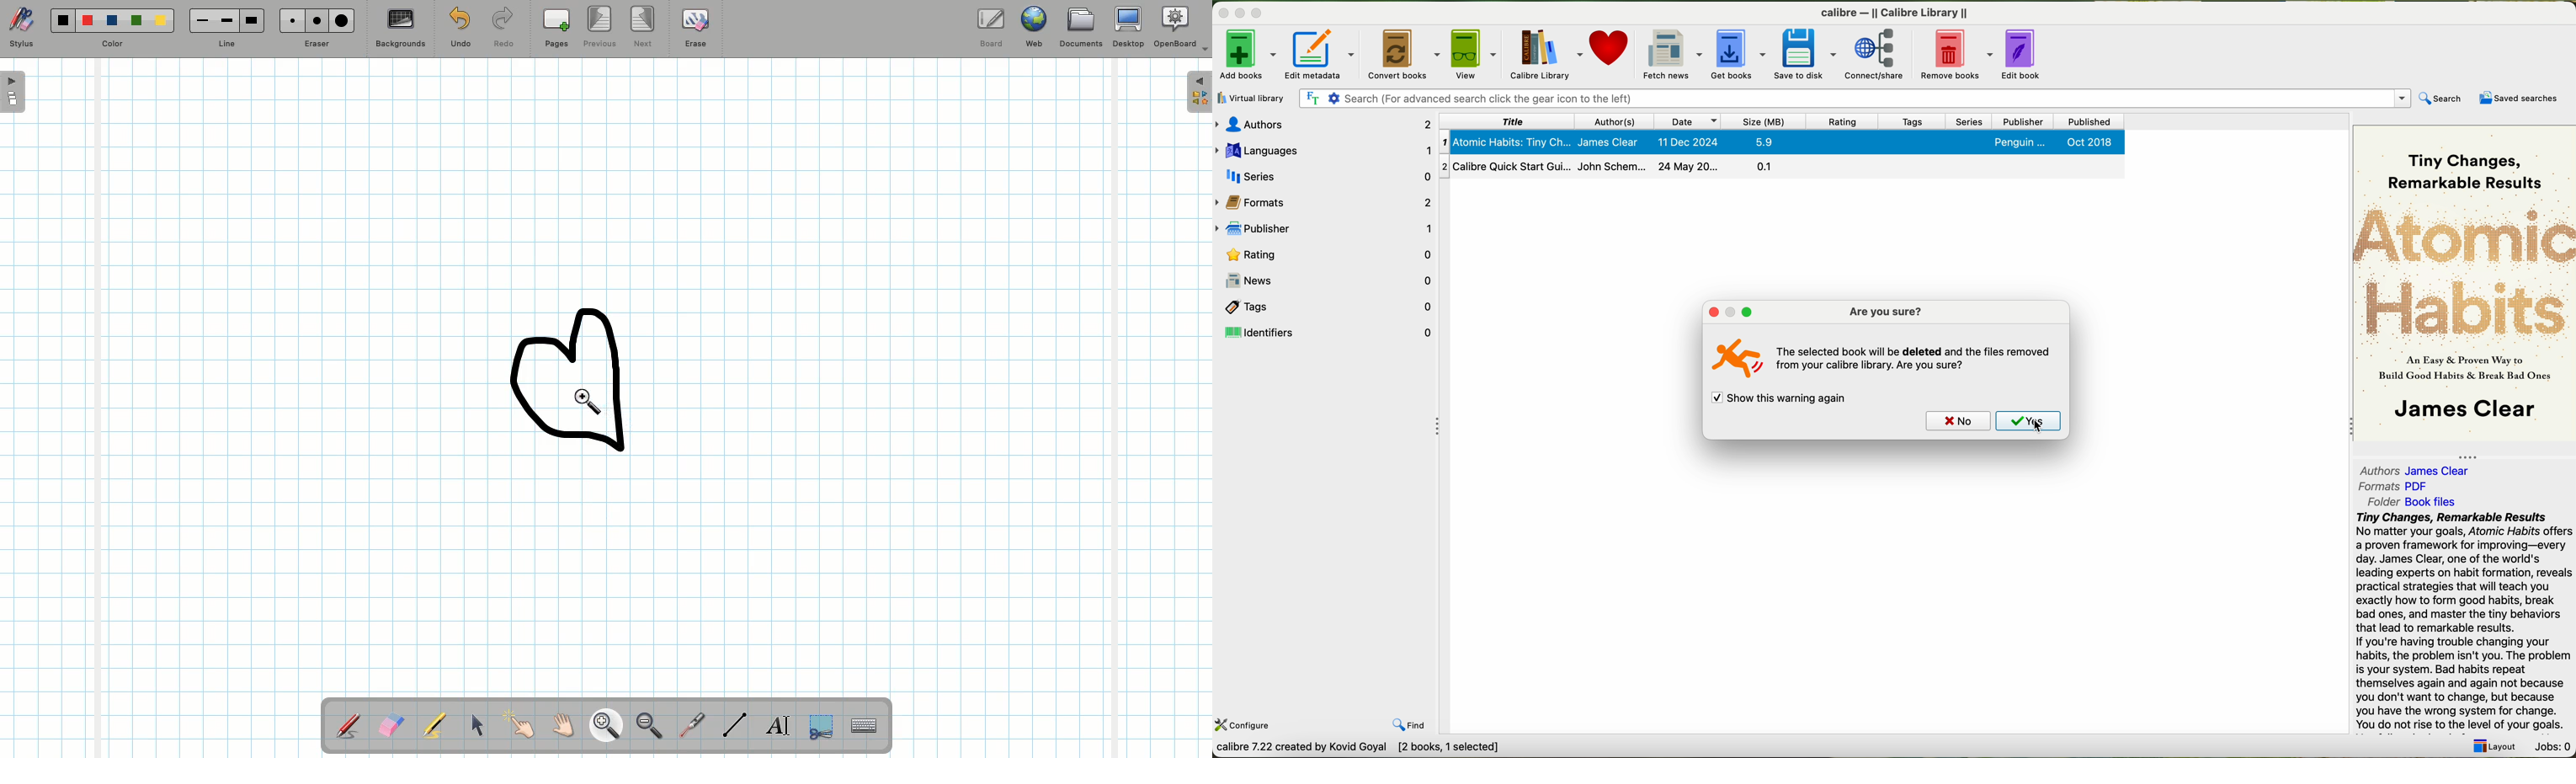 The image size is (2576, 784). What do you see at coordinates (1734, 361) in the screenshot?
I see `icon remove` at bounding box center [1734, 361].